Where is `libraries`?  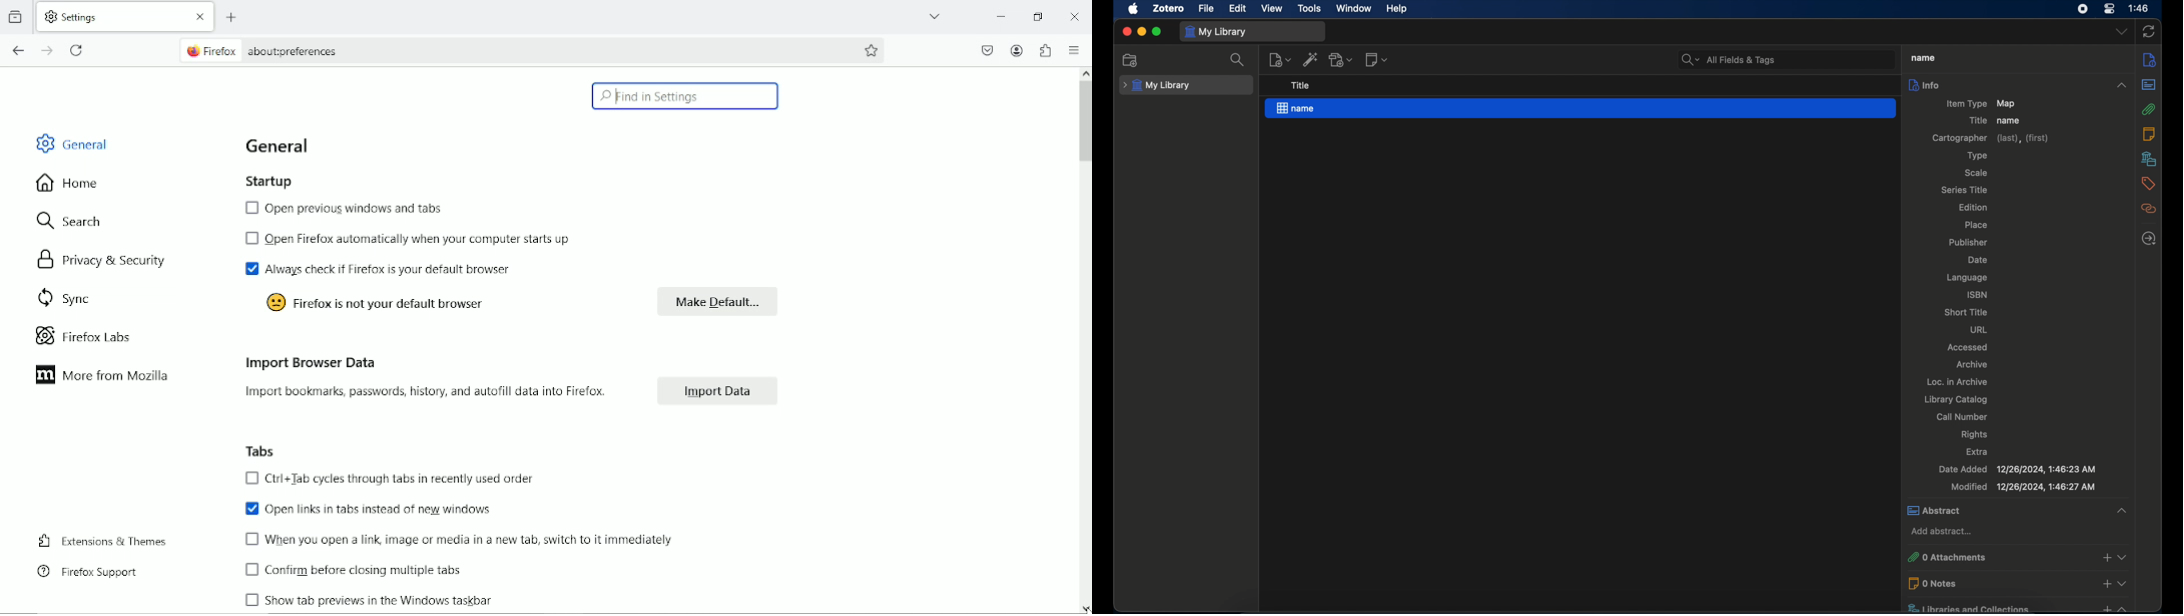 libraries is located at coordinates (2150, 159).